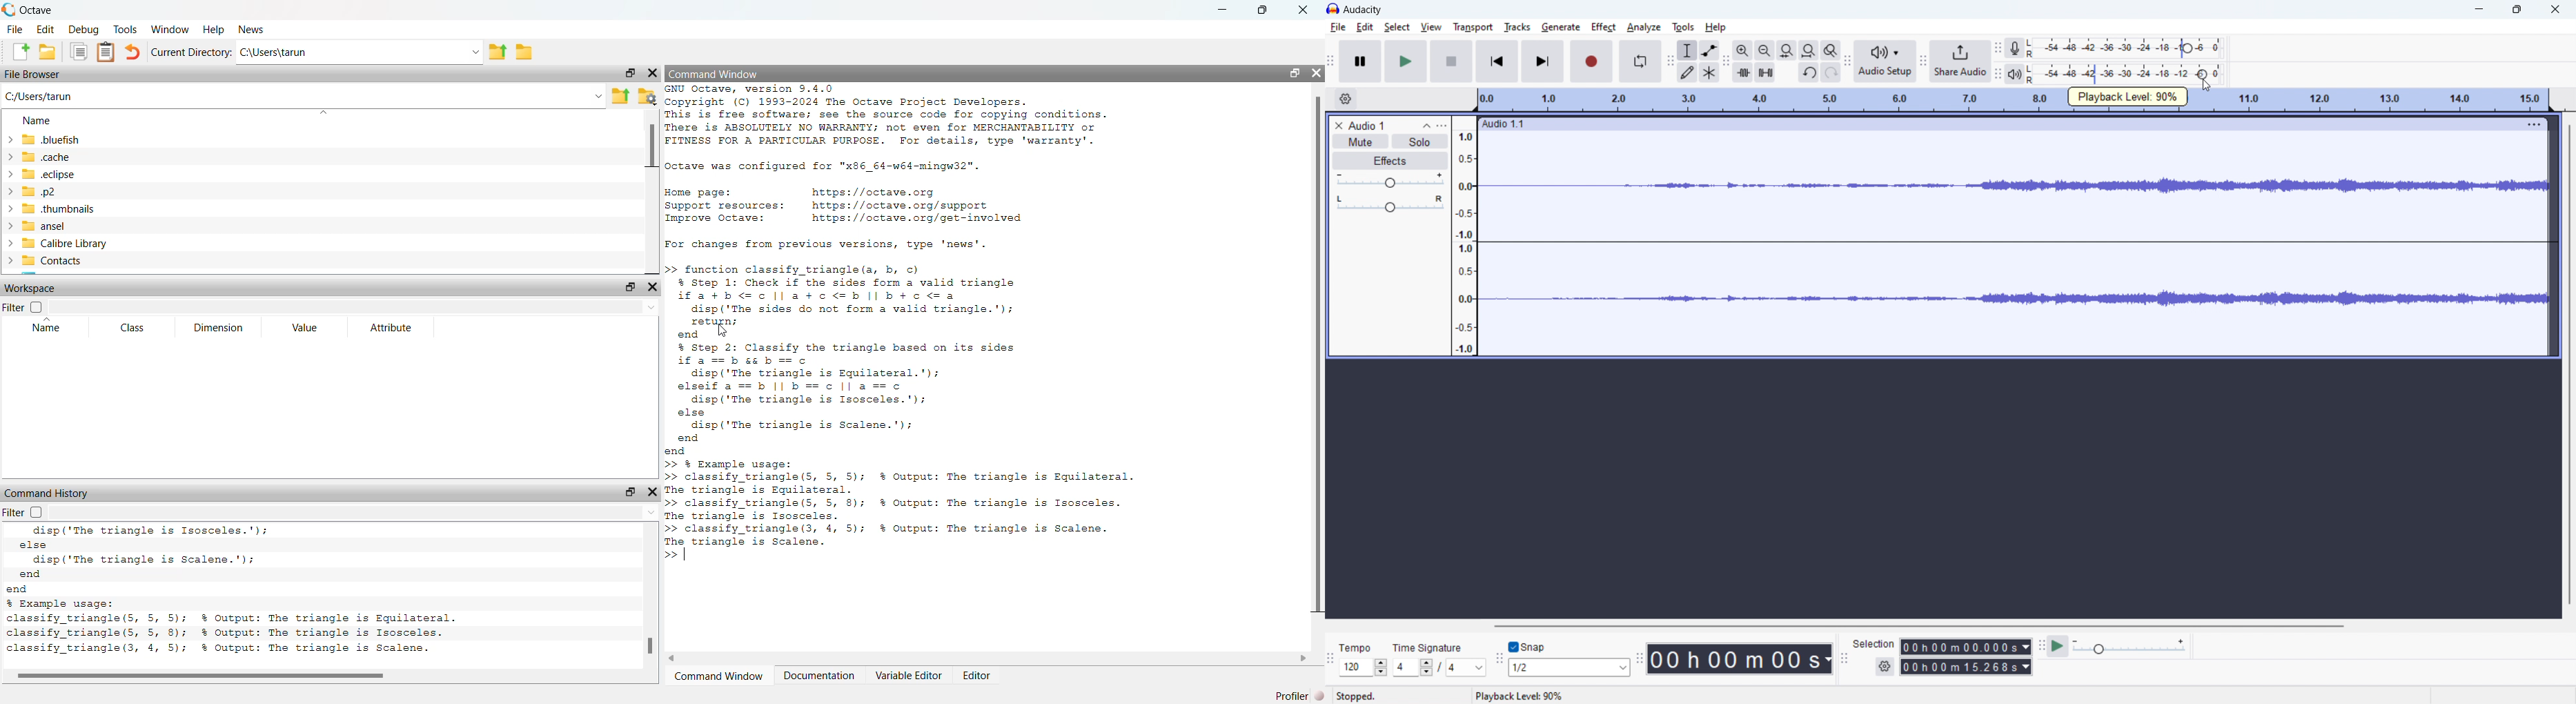 This screenshot has height=728, width=2576. Describe the element at coordinates (2203, 74) in the screenshot. I see `pointer moved` at that location.